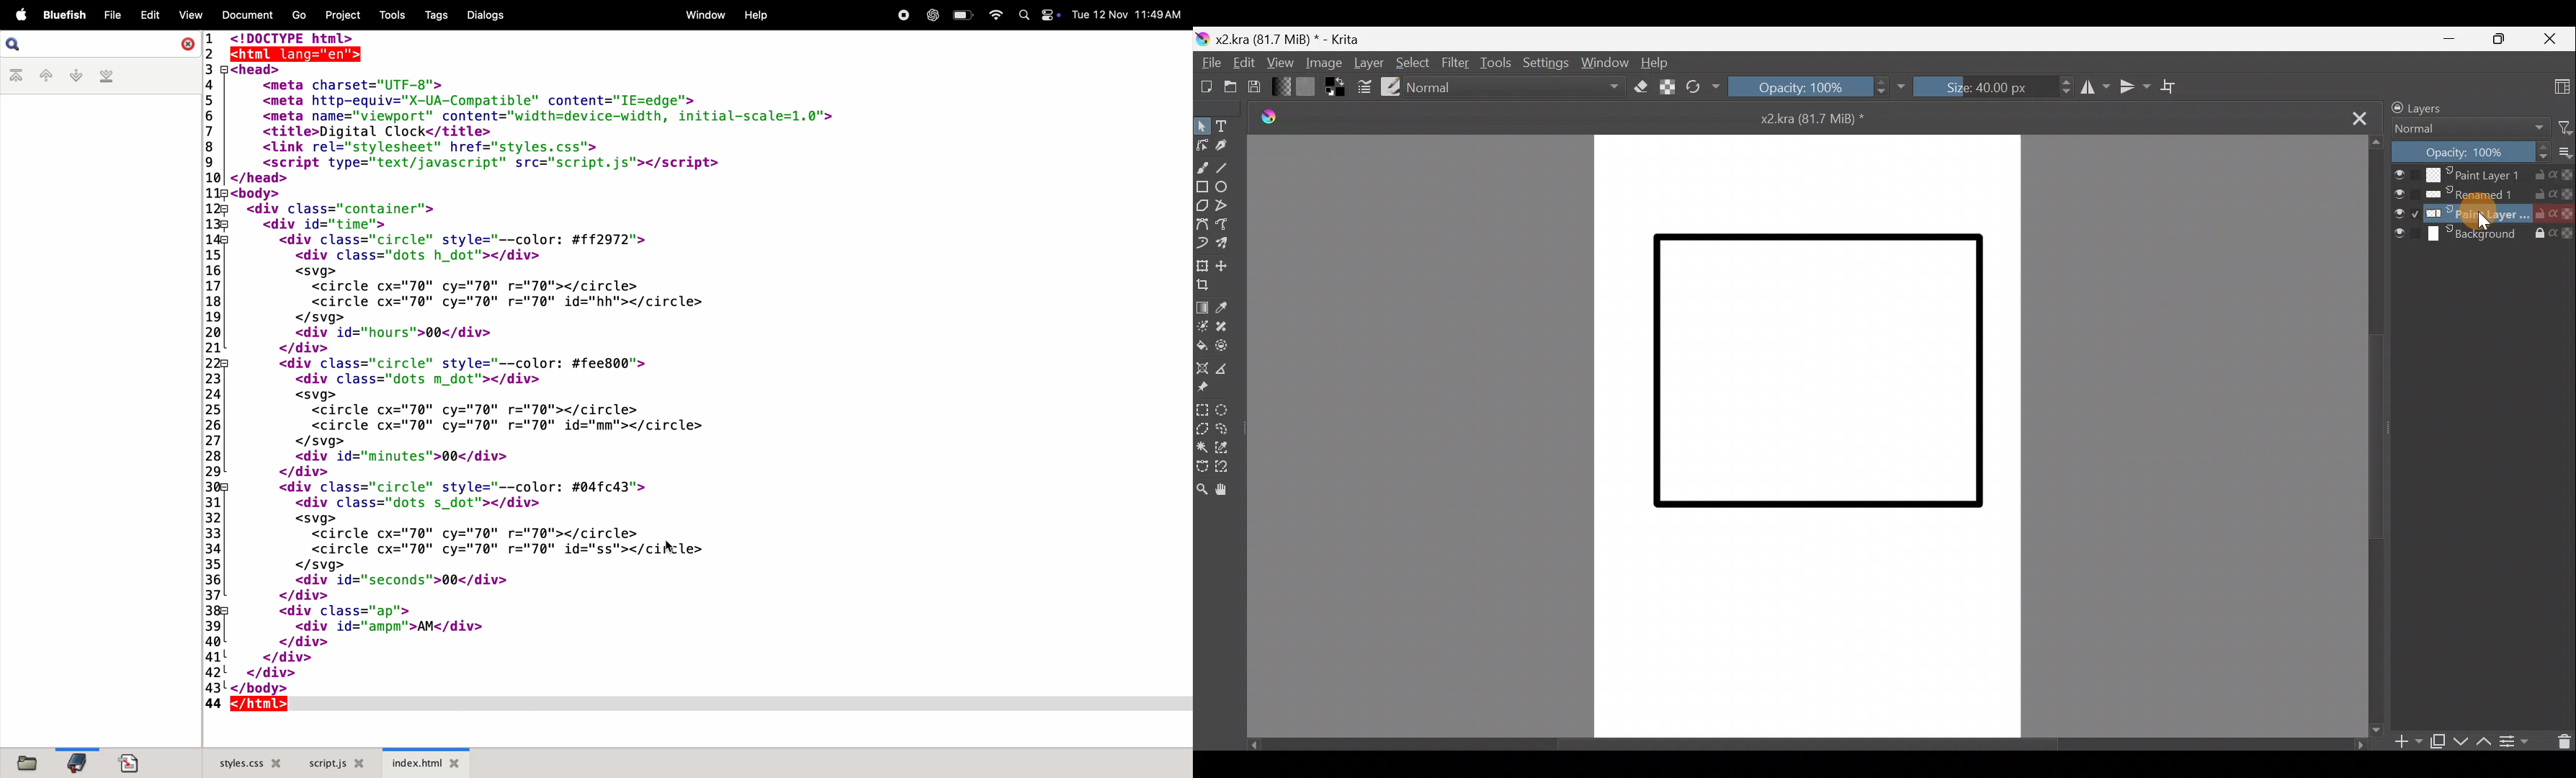 Image resolution: width=2576 pixels, height=784 pixels. Describe the element at coordinates (2462, 740) in the screenshot. I see `Move layer/mask down` at that location.